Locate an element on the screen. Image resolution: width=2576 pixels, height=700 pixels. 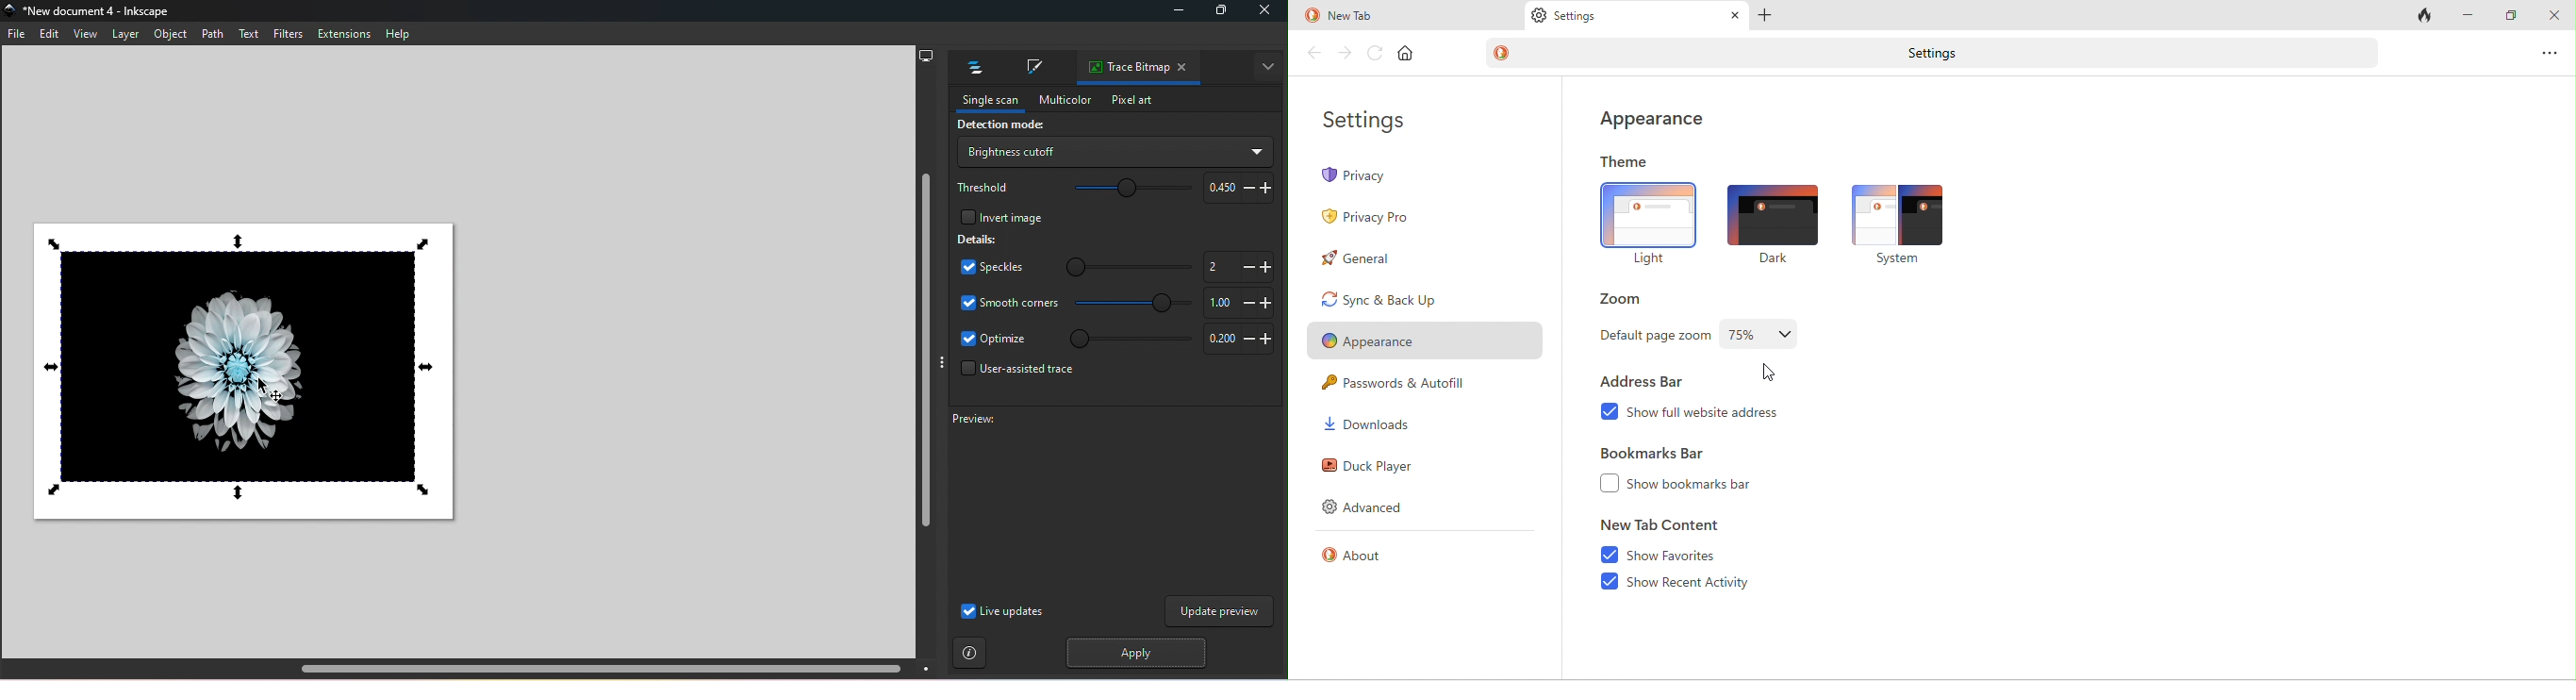
passwords and autofill is located at coordinates (1409, 386).